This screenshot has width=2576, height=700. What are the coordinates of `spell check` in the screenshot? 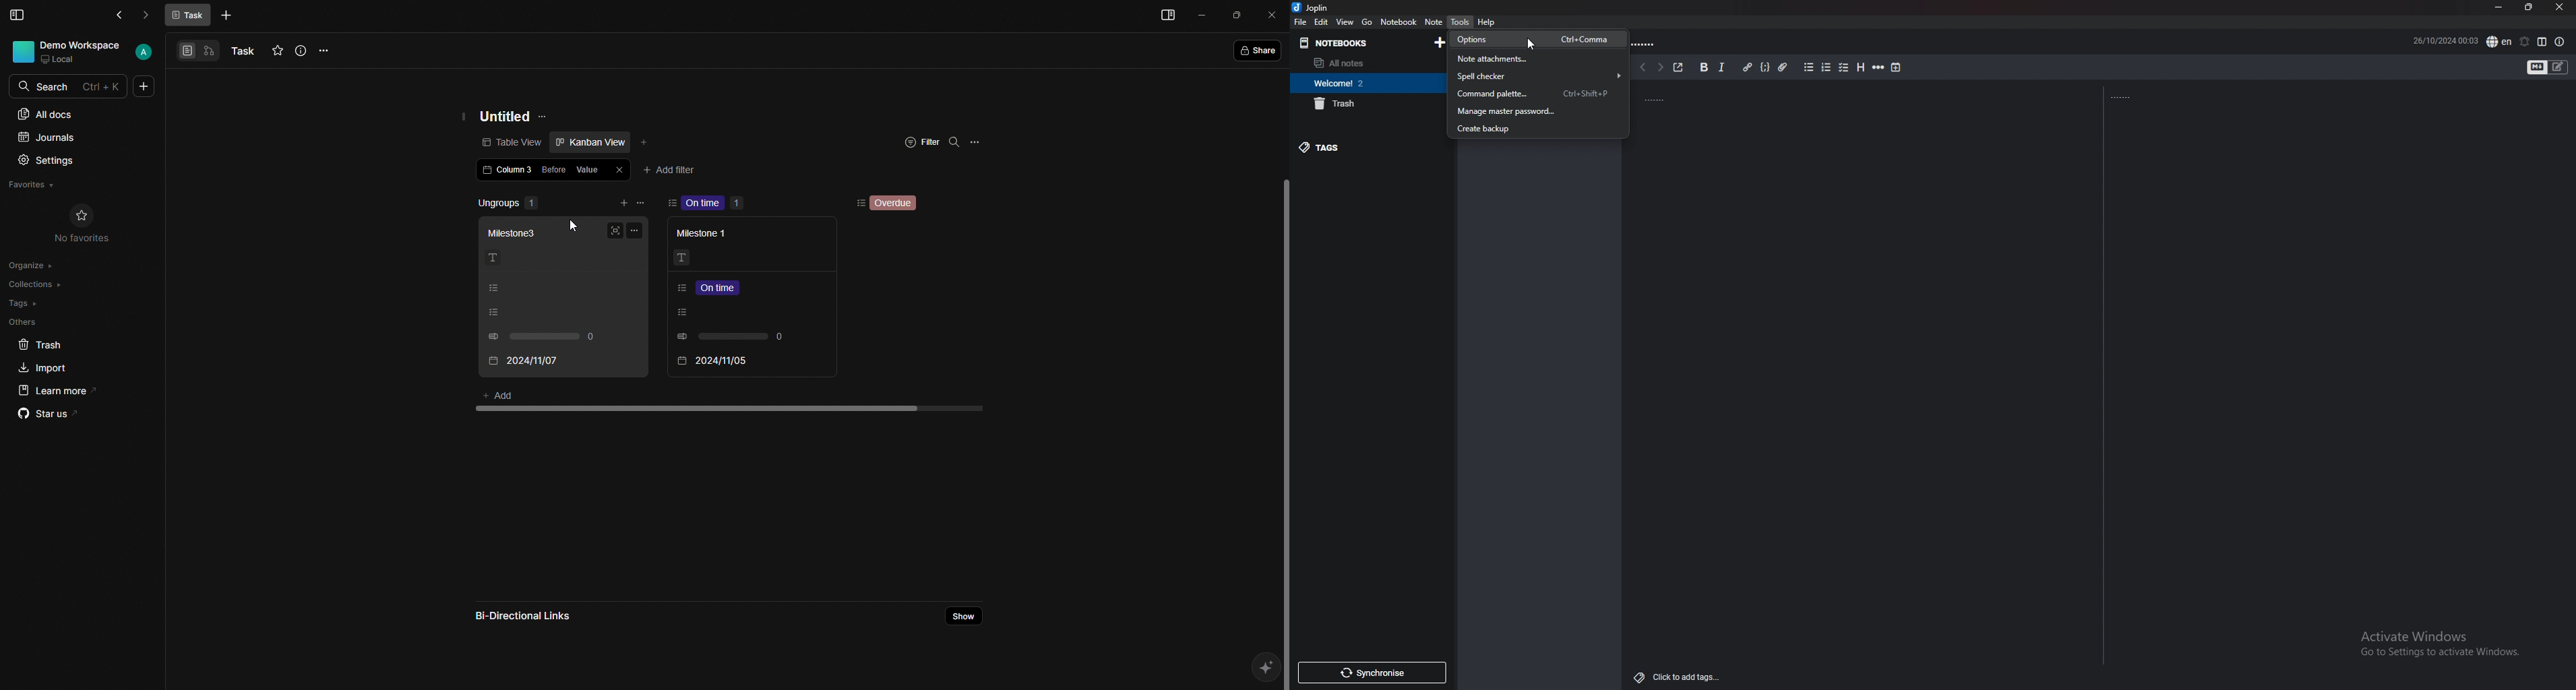 It's located at (2499, 41).